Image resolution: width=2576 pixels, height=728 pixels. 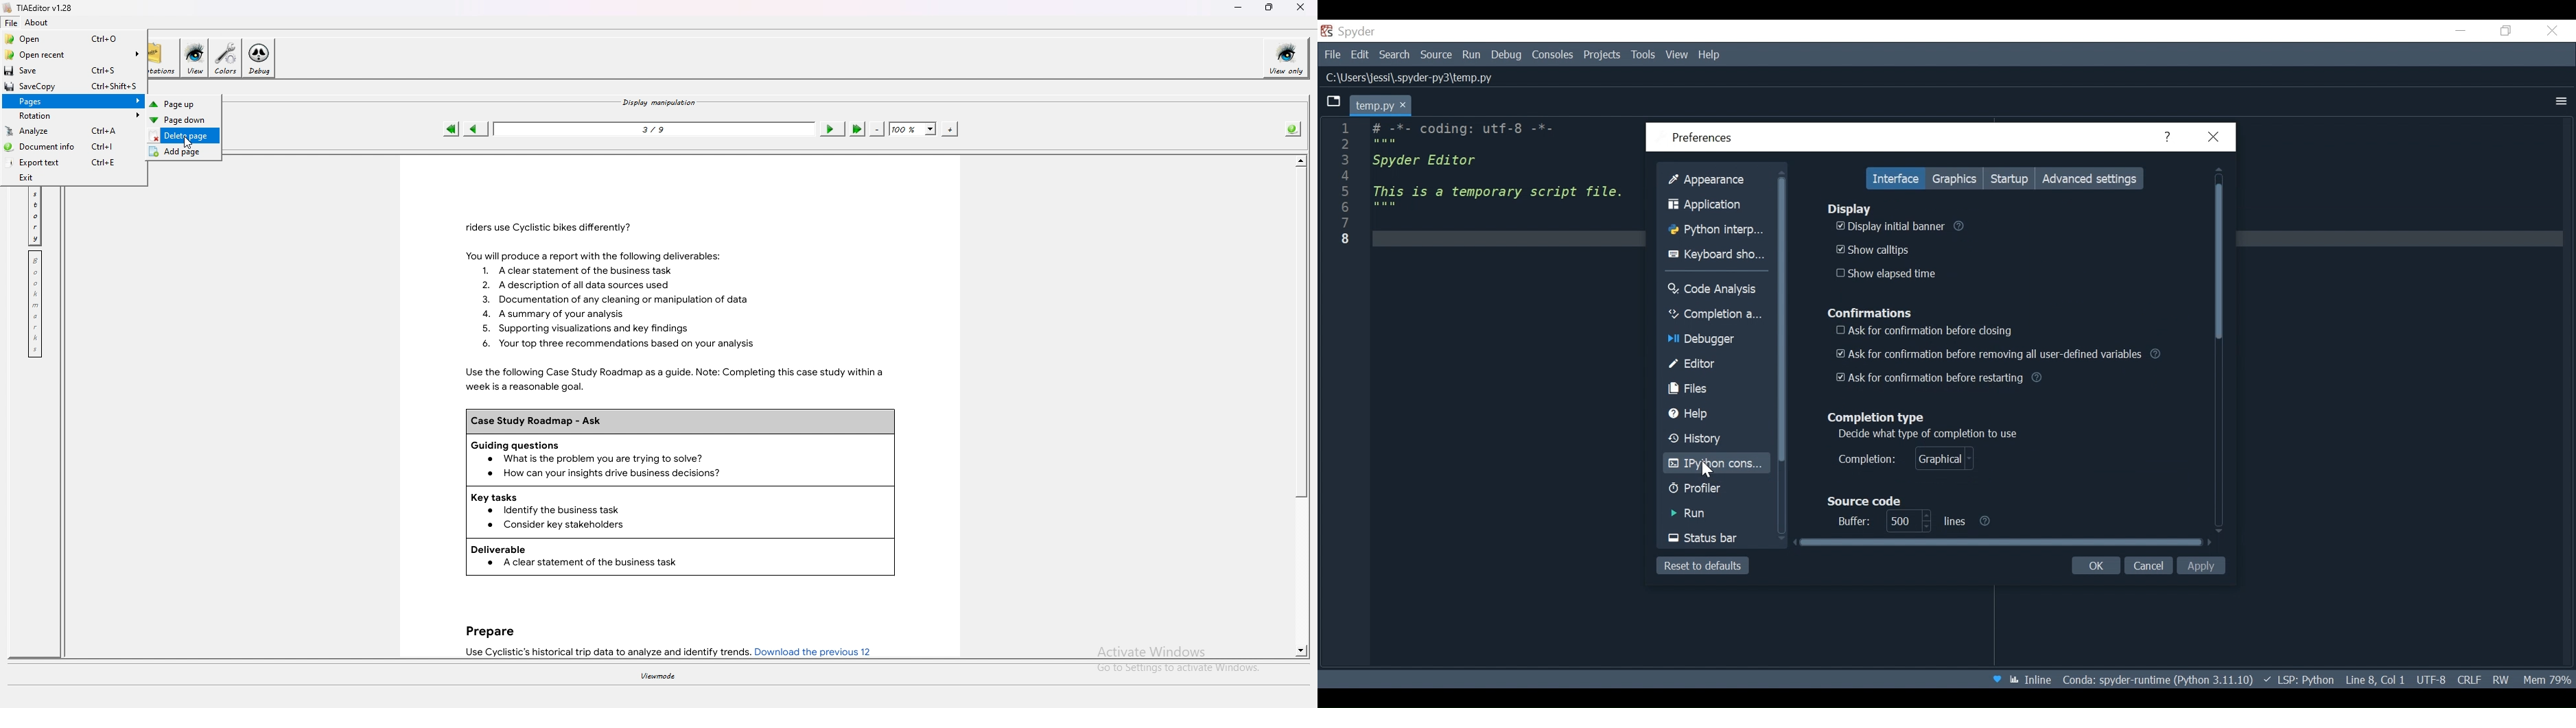 What do you see at coordinates (1552, 55) in the screenshot?
I see `Consoles` at bounding box center [1552, 55].